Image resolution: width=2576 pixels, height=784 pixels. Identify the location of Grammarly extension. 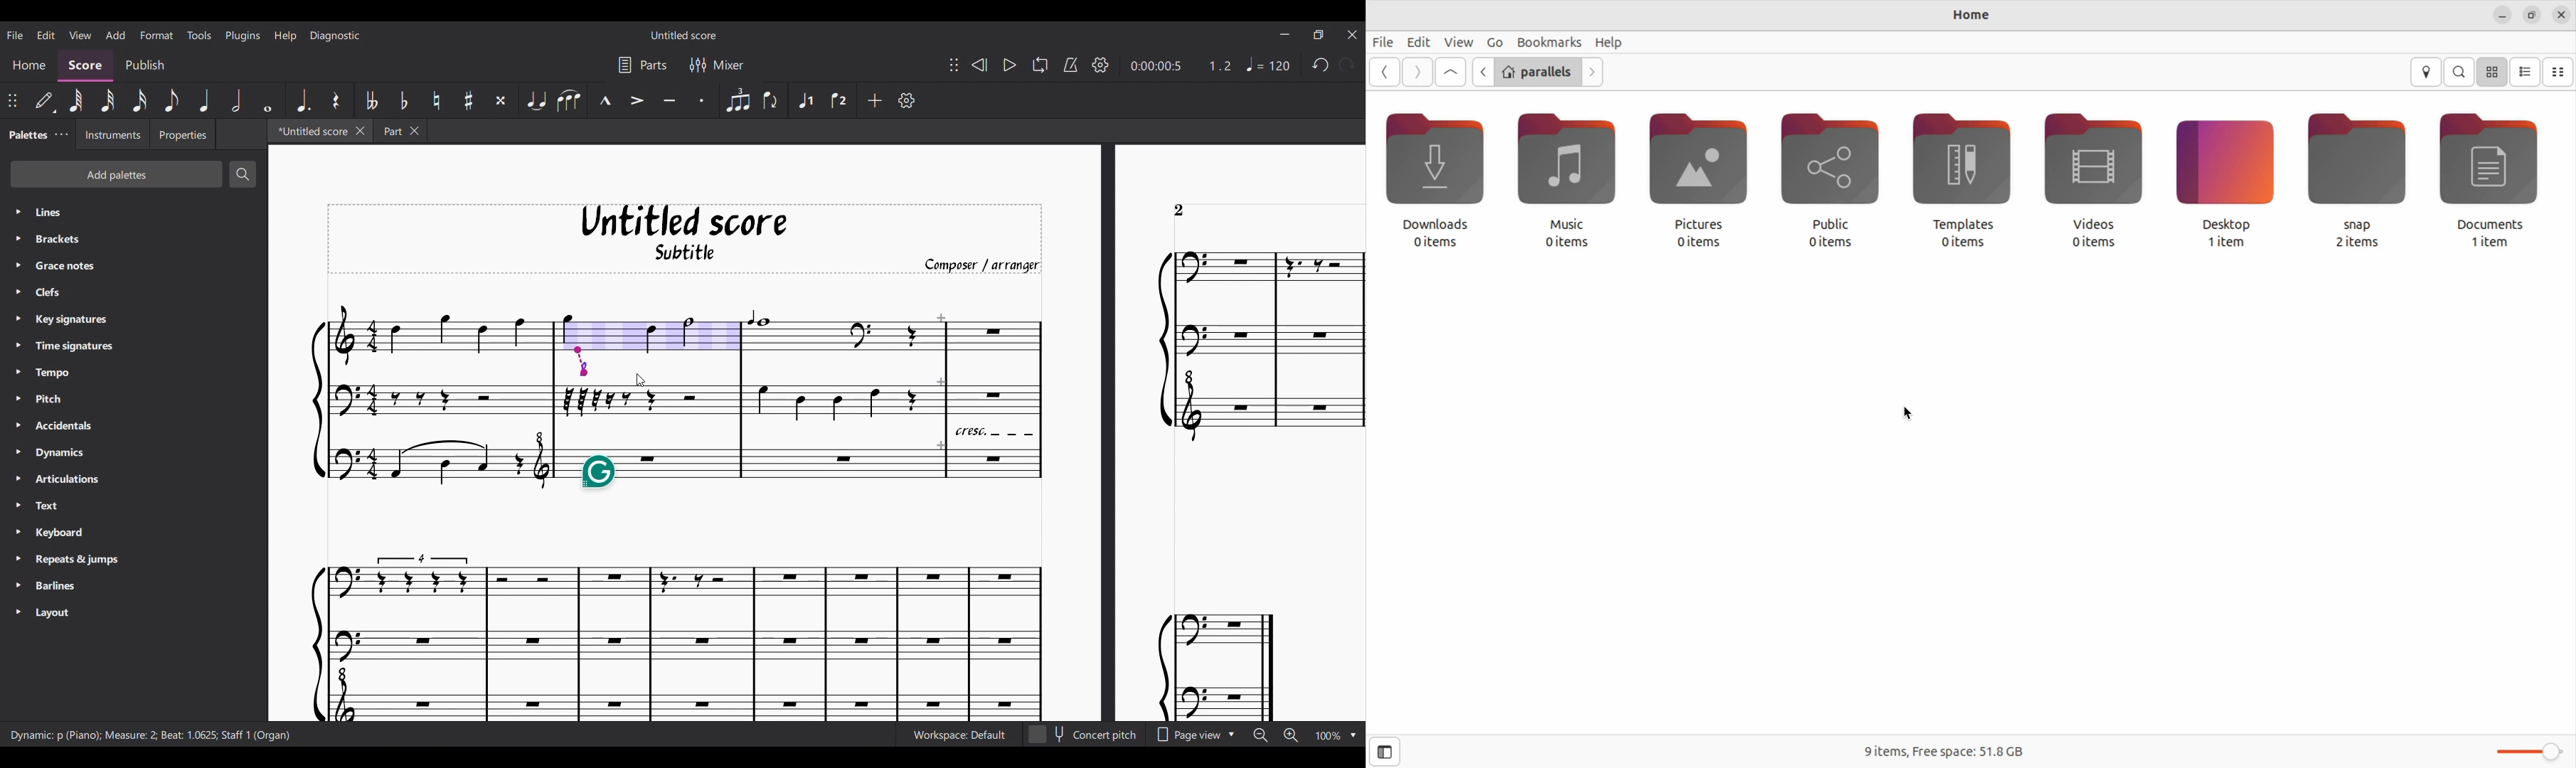
(598, 472).